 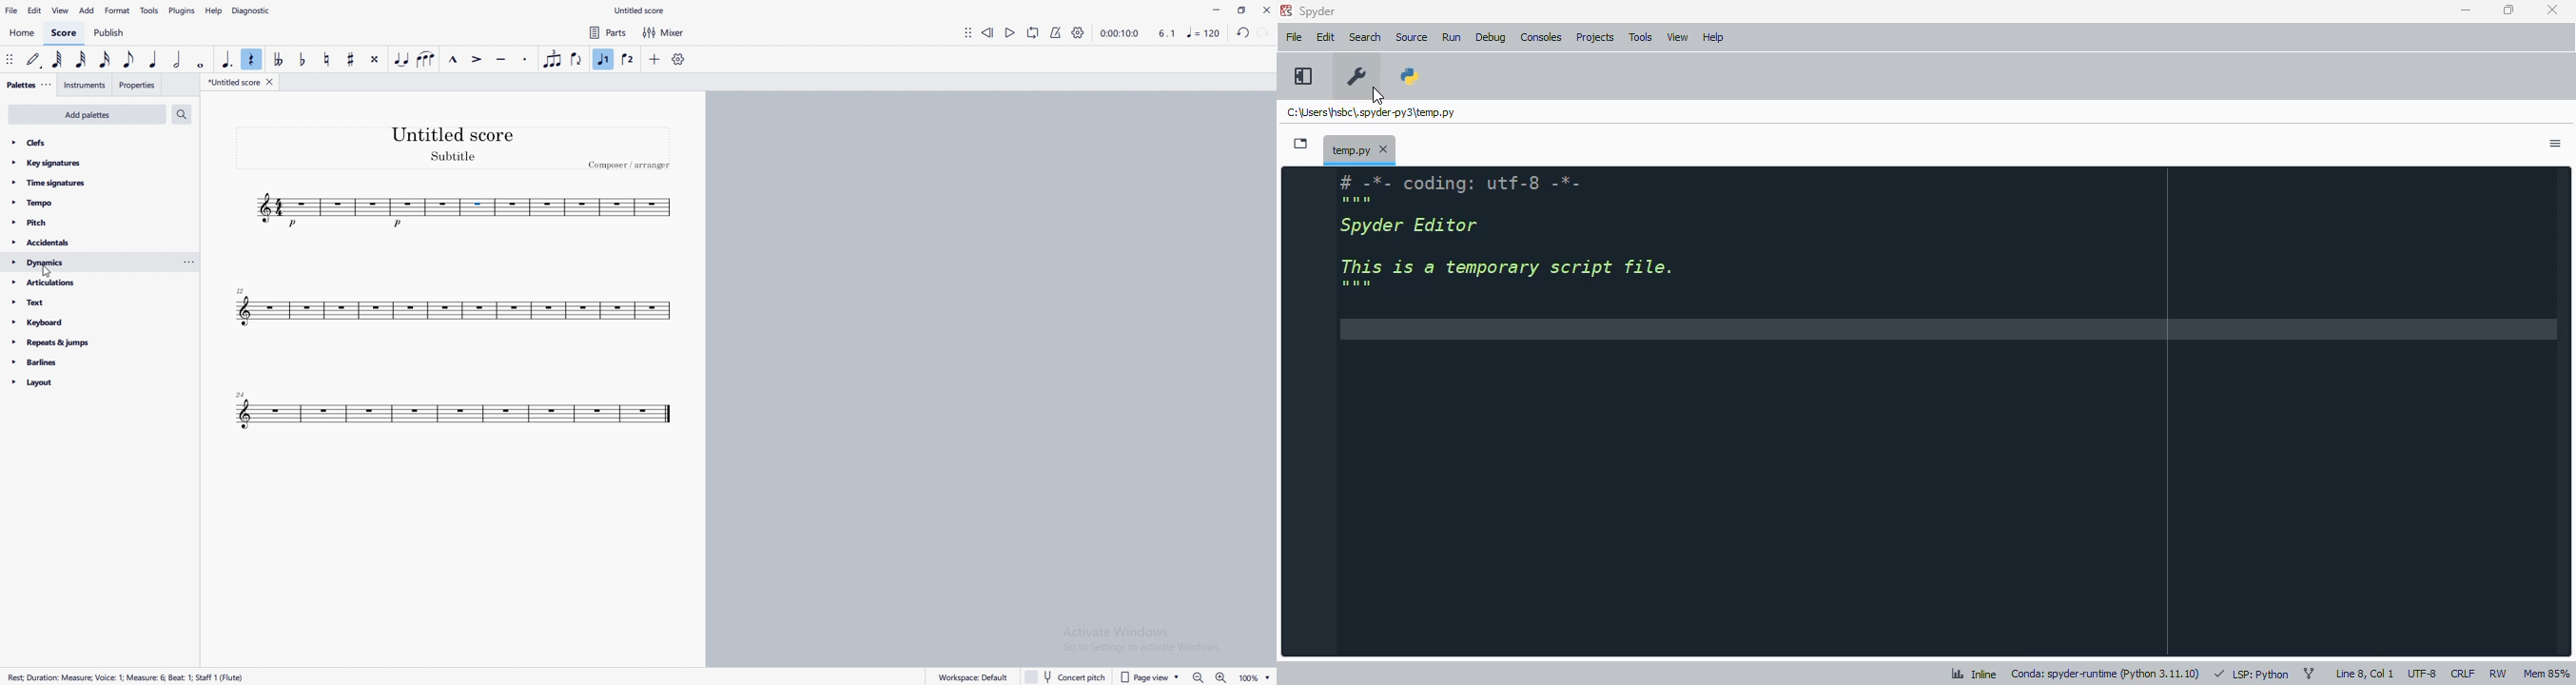 I want to click on logo, so click(x=1286, y=10).